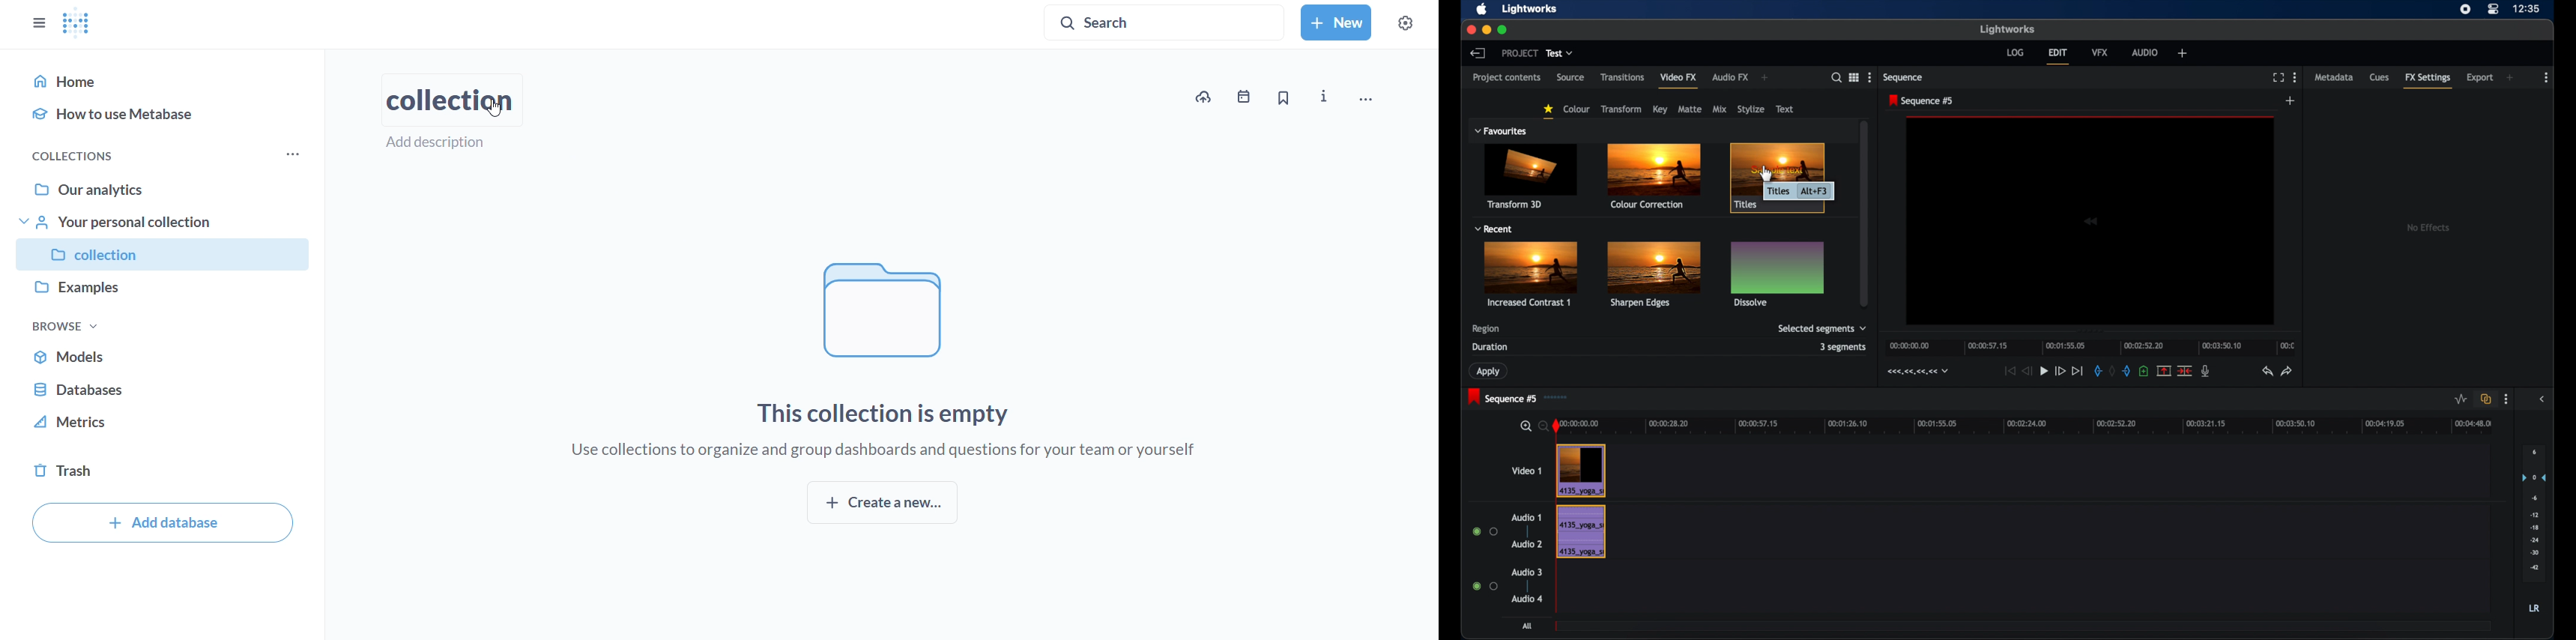 This screenshot has width=2576, height=644. What do you see at coordinates (1781, 179) in the screenshot?
I see `title` at bounding box center [1781, 179].